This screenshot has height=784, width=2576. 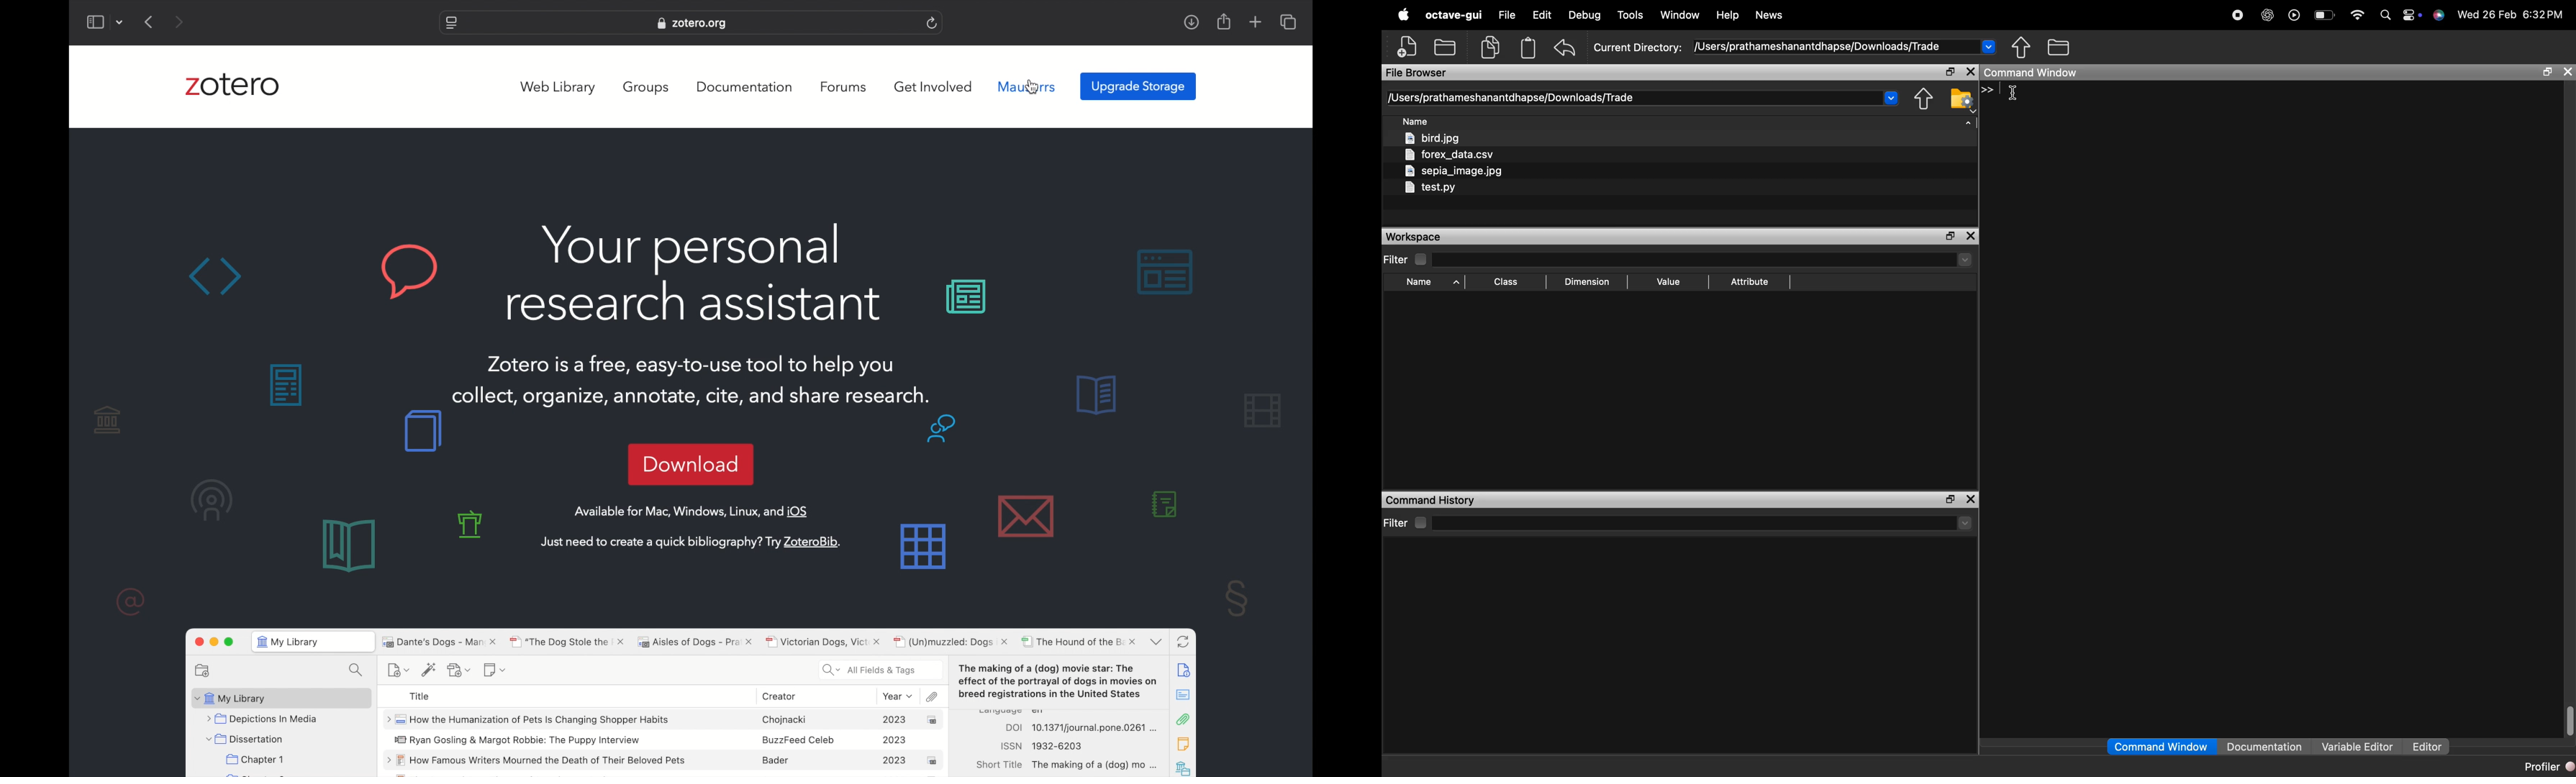 What do you see at coordinates (1453, 15) in the screenshot?
I see `octave gui` at bounding box center [1453, 15].